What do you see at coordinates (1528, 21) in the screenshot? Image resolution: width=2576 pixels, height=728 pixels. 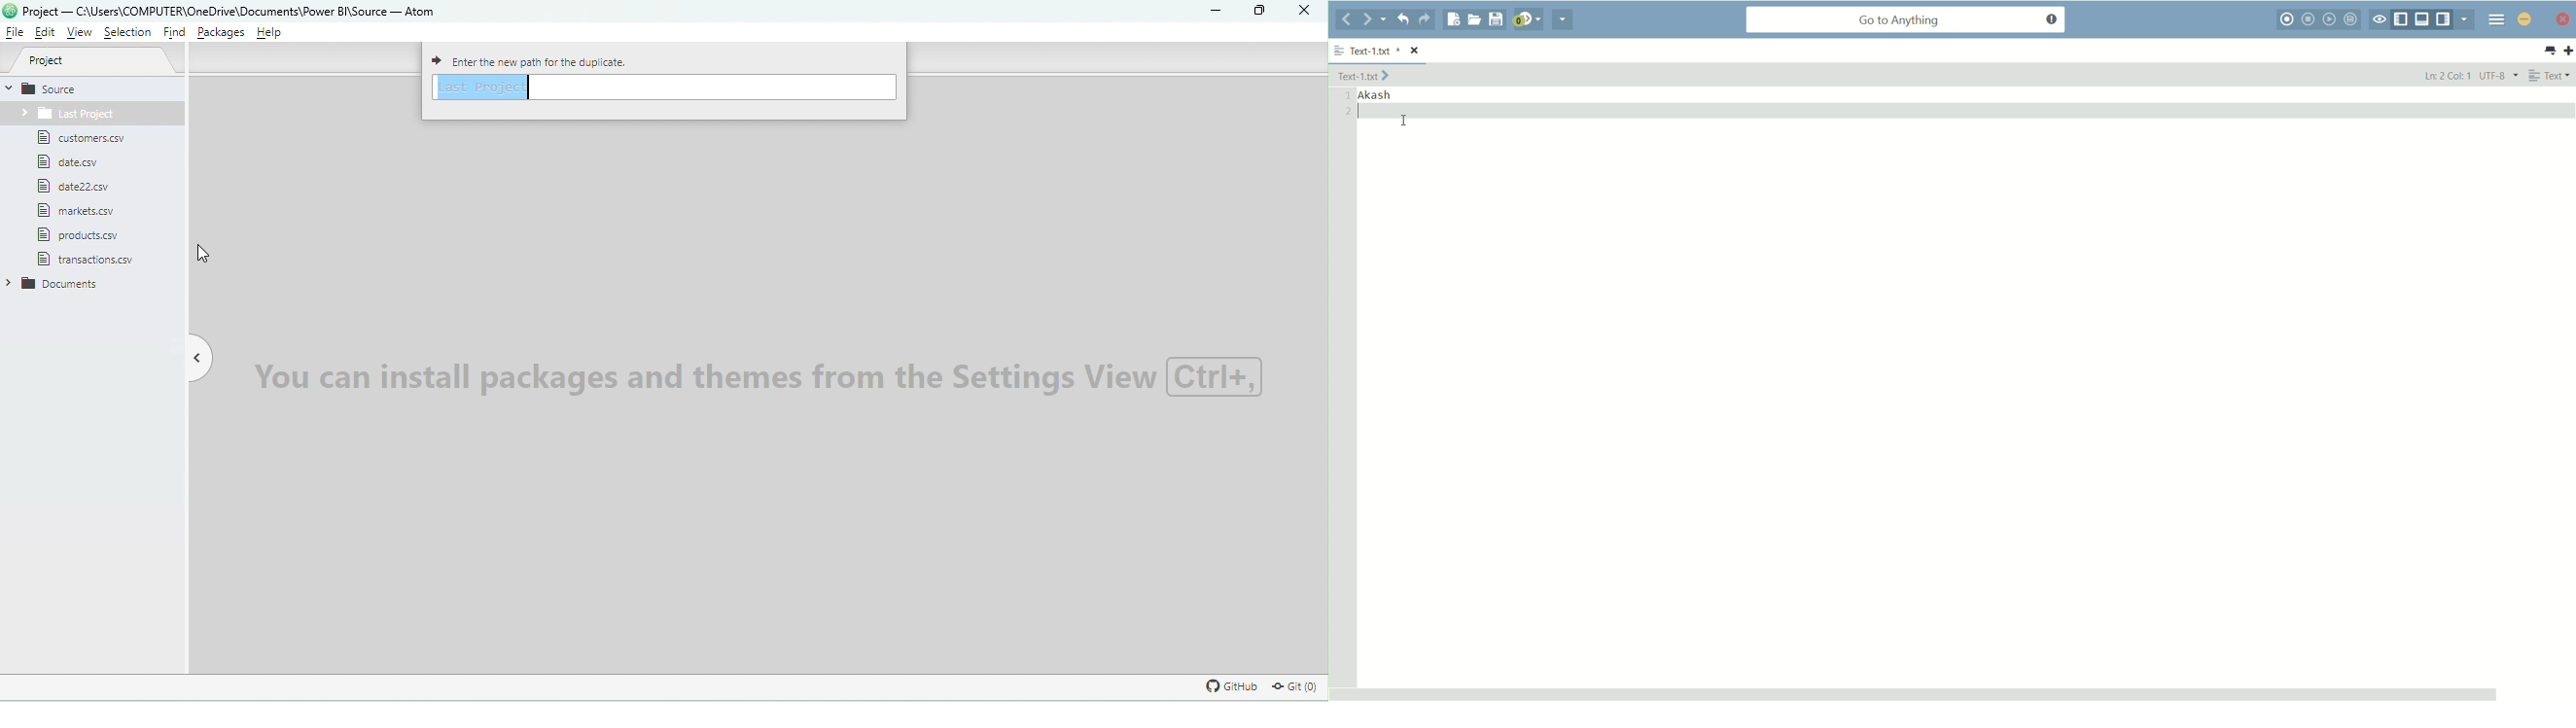 I see `jump to next syntax checking result` at bounding box center [1528, 21].